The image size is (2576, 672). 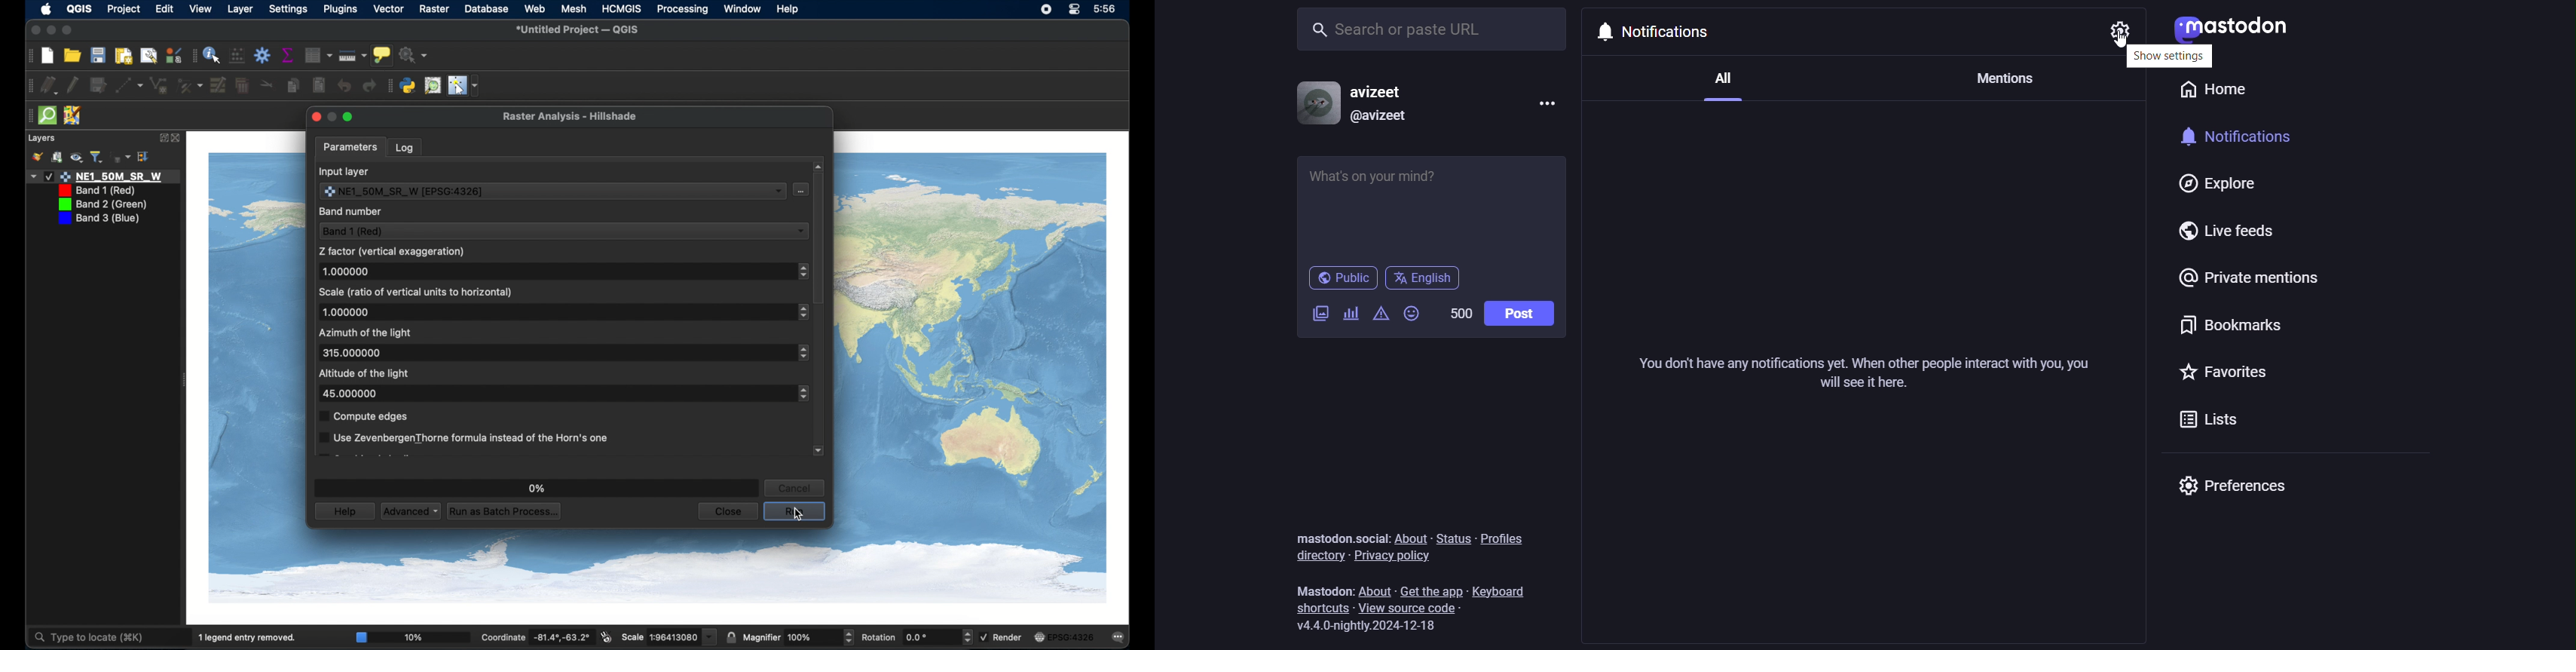 I want to click on what's on your mind?, so click(x=1432, y=206).